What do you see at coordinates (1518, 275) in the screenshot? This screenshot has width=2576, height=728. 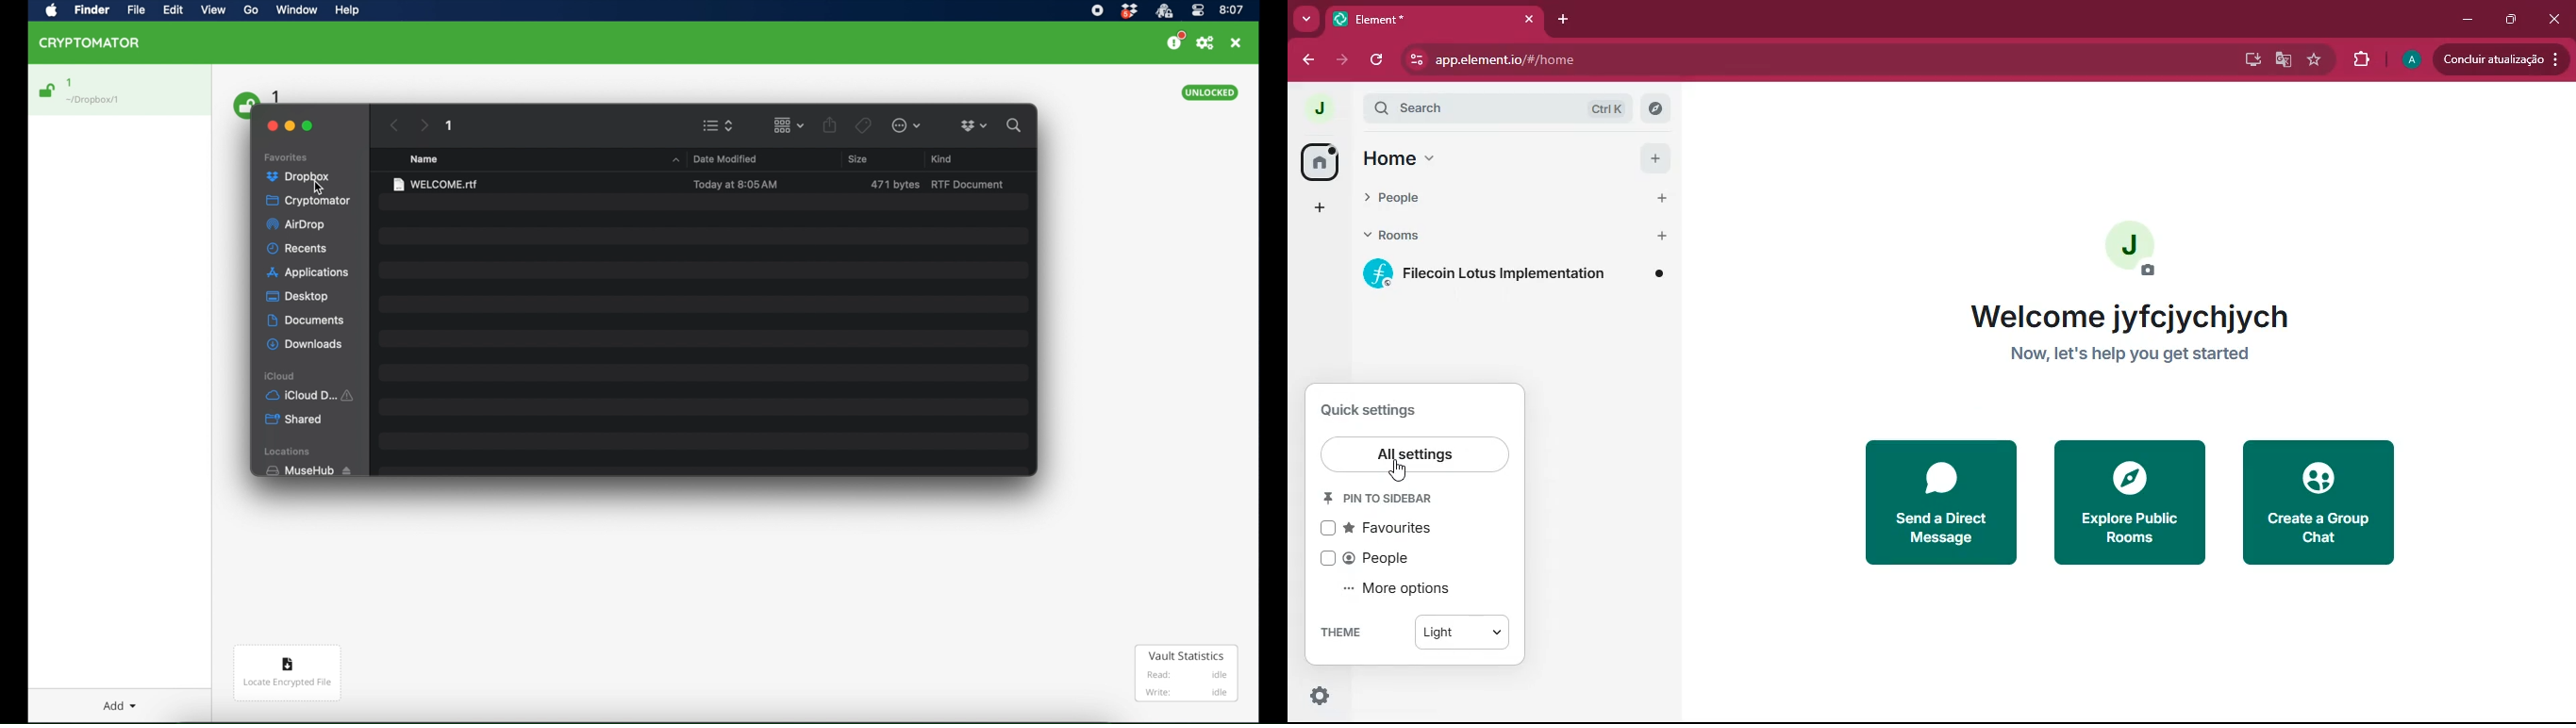 I see `filecoin lotus implementation ` at bounding box center [1518, 275].